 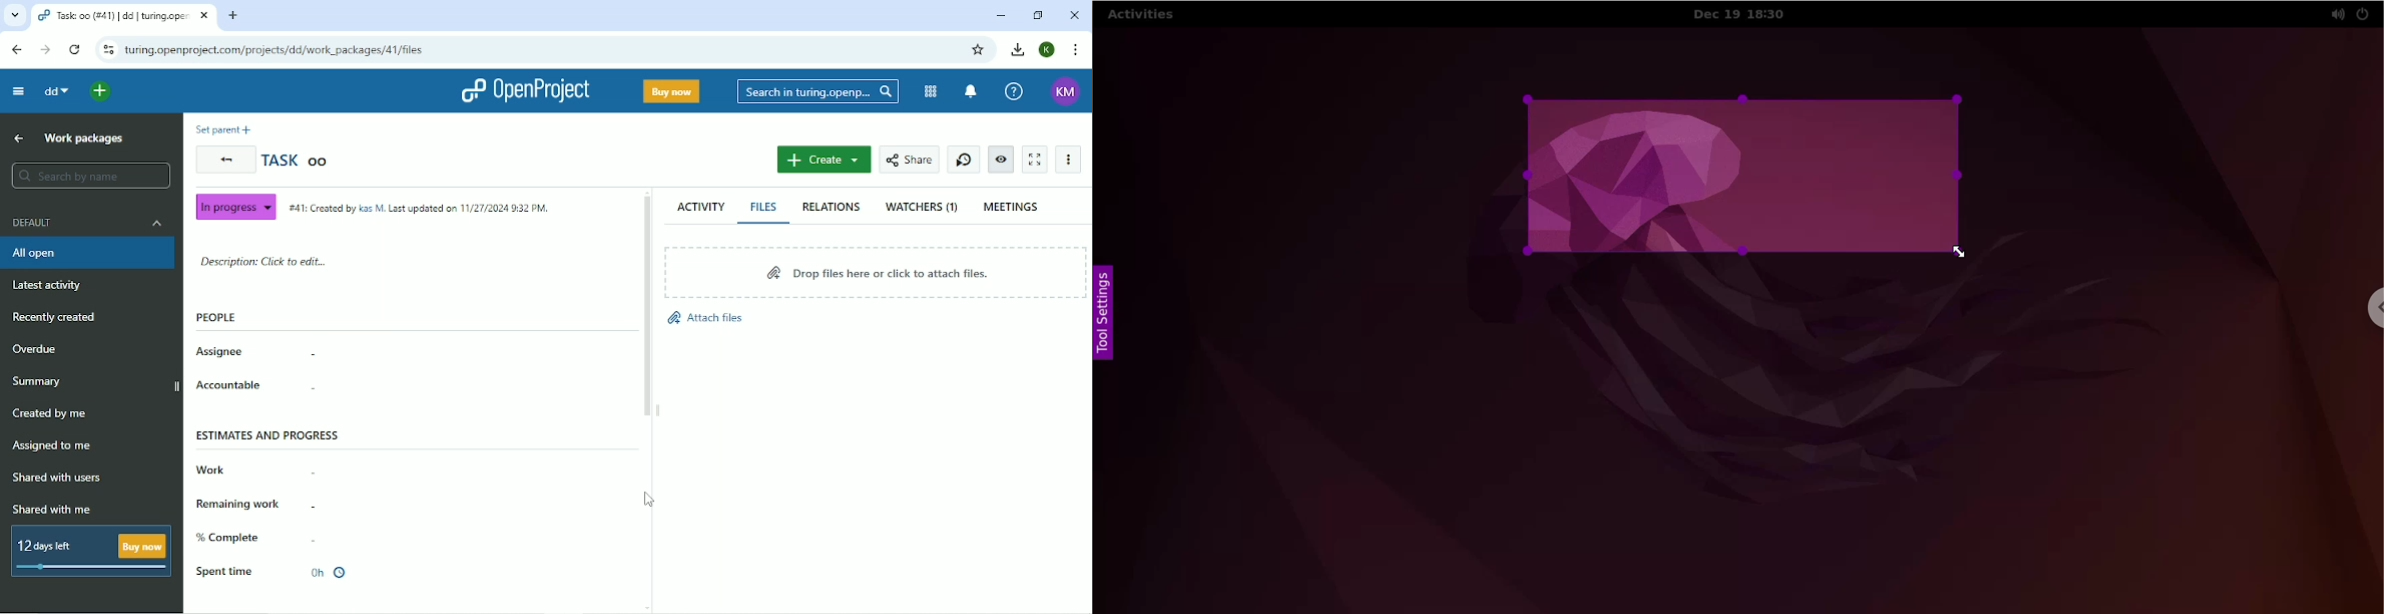 What do you see at coordinates (107, 50) in the screenshot?
I see `View site information` at bounding box center [107, 50].